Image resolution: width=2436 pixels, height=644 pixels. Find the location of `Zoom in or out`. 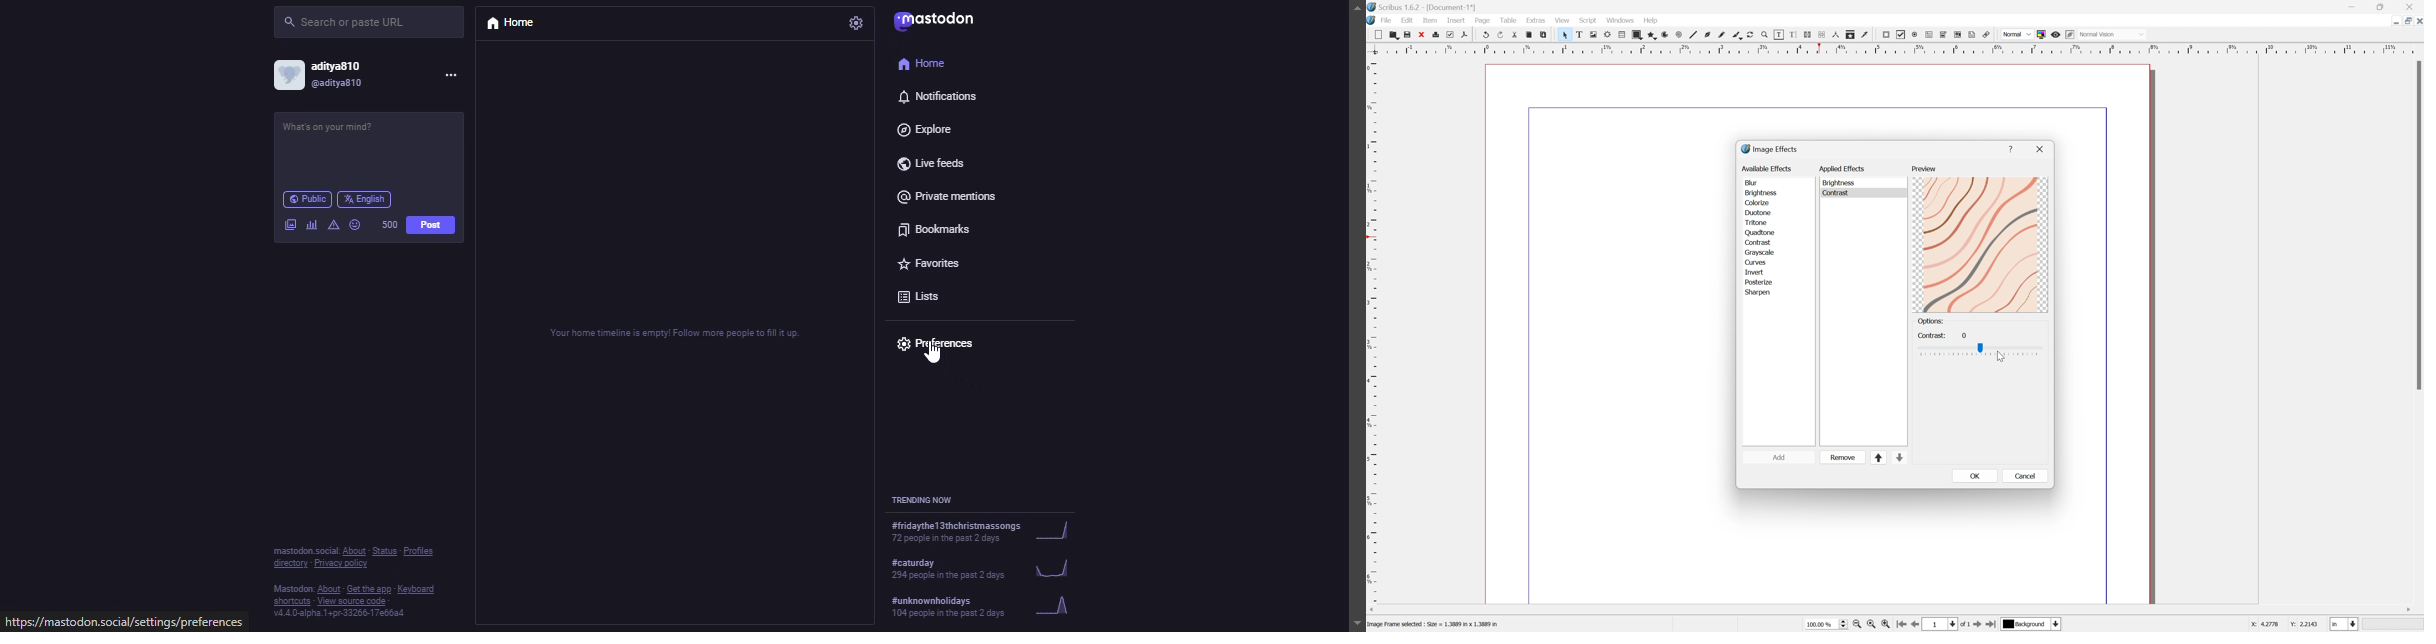

Zoom in or out is located at coordinates (1767, 34).